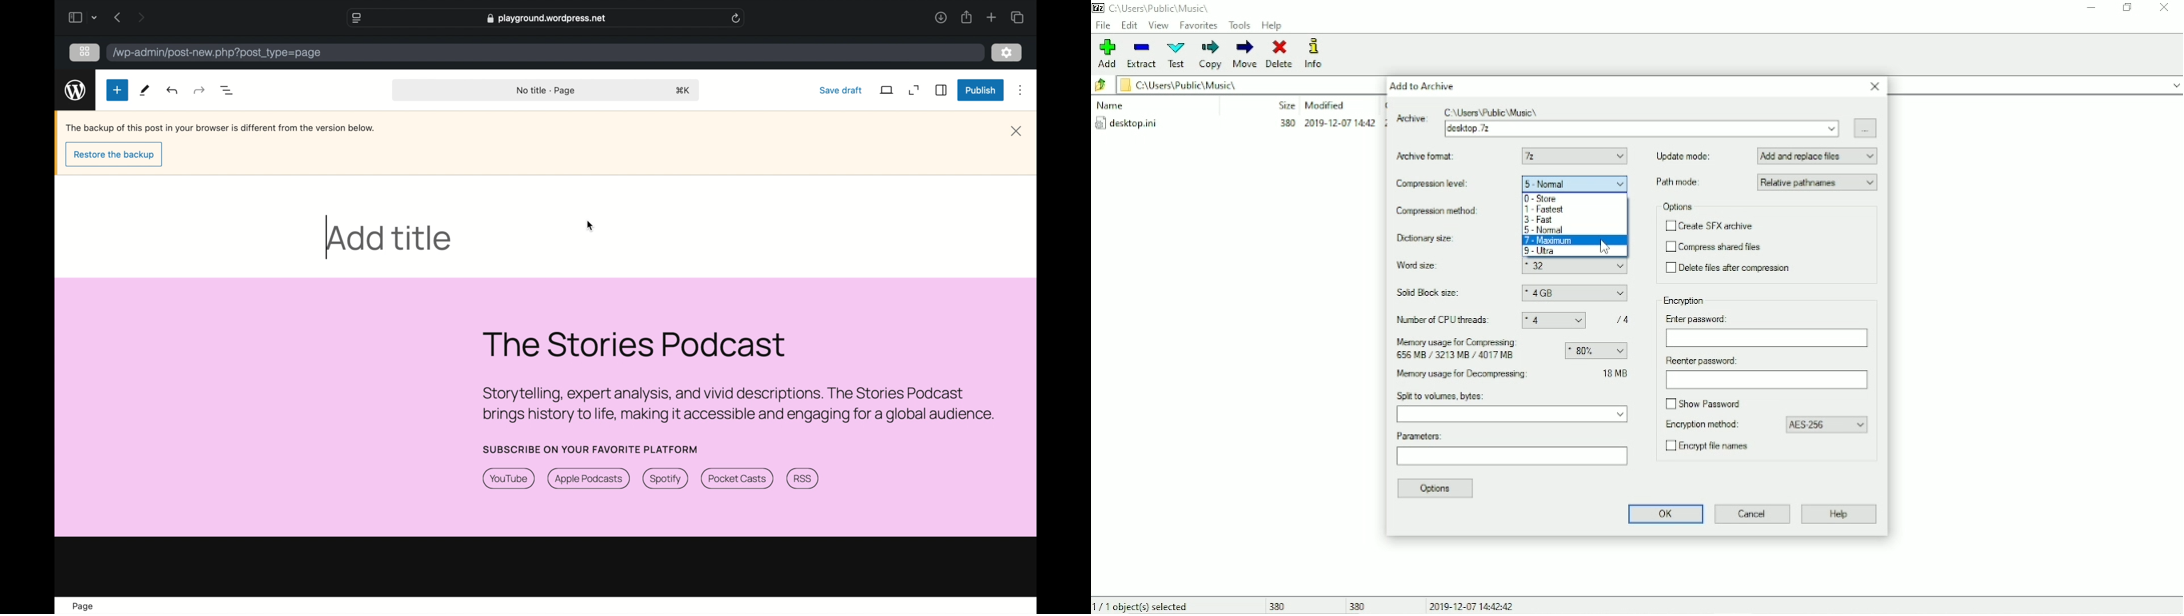 The image size is (2184, 616). I want to click on Close, so click(2166, 9).